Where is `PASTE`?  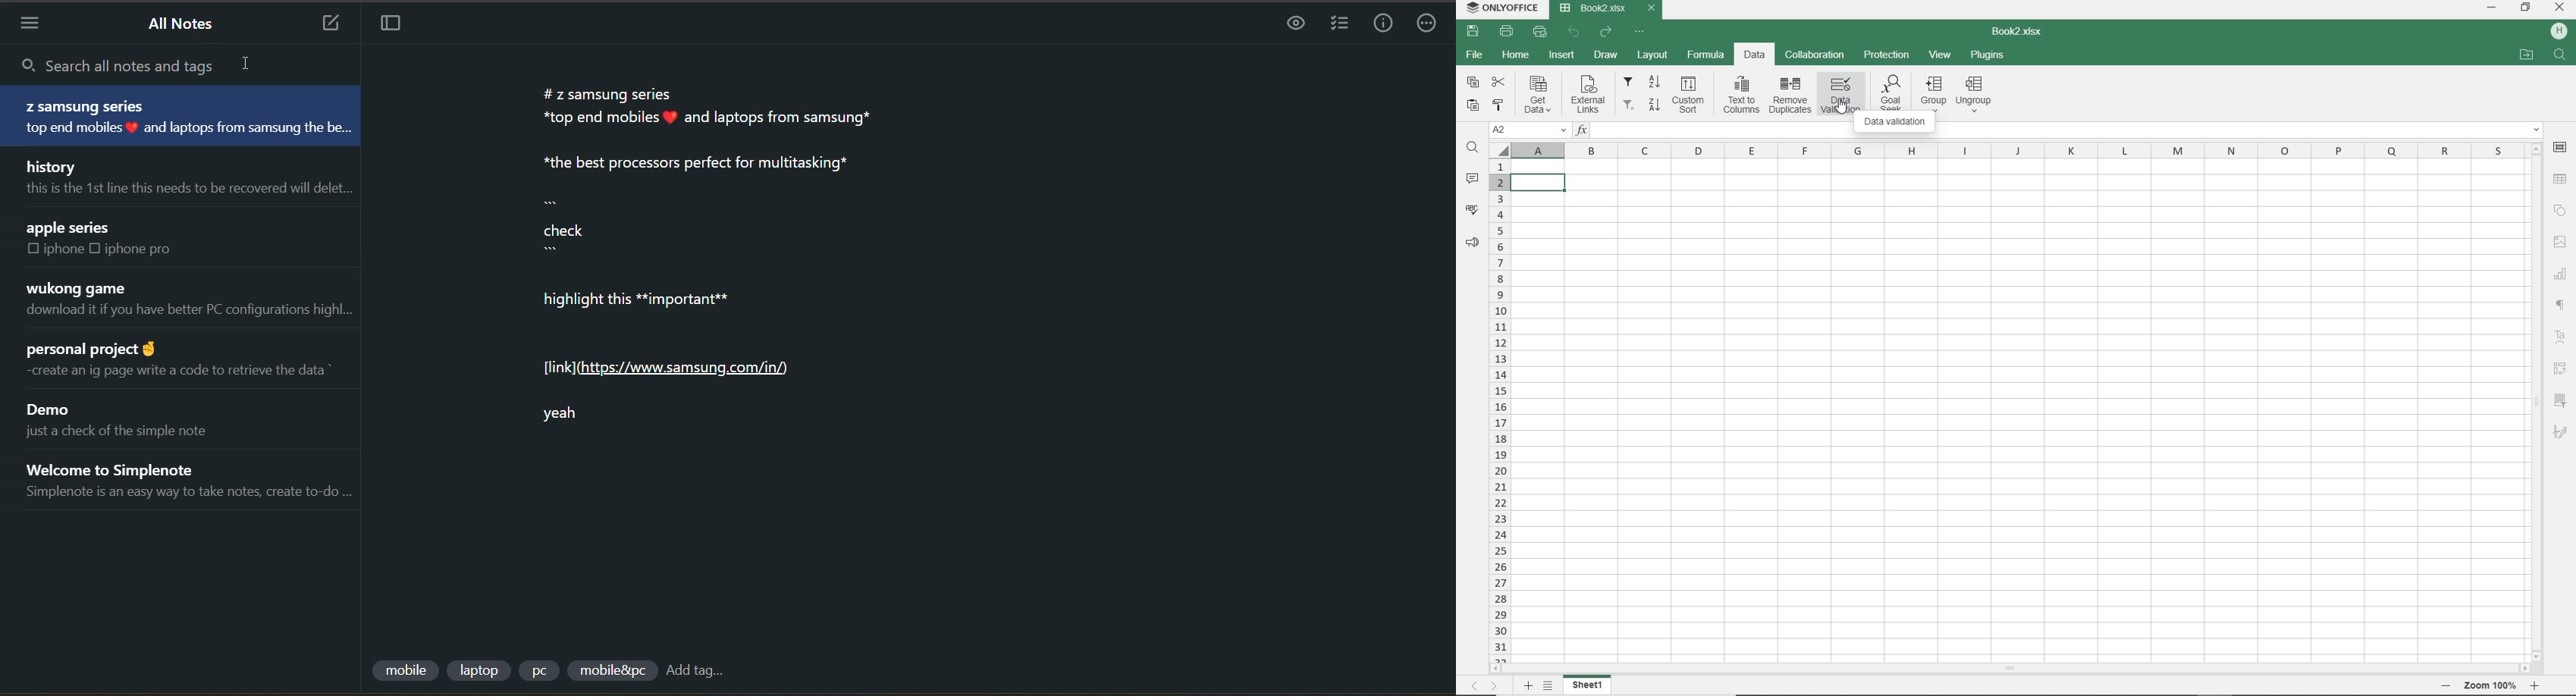
PASTE is located at coordinates (1475, 105).